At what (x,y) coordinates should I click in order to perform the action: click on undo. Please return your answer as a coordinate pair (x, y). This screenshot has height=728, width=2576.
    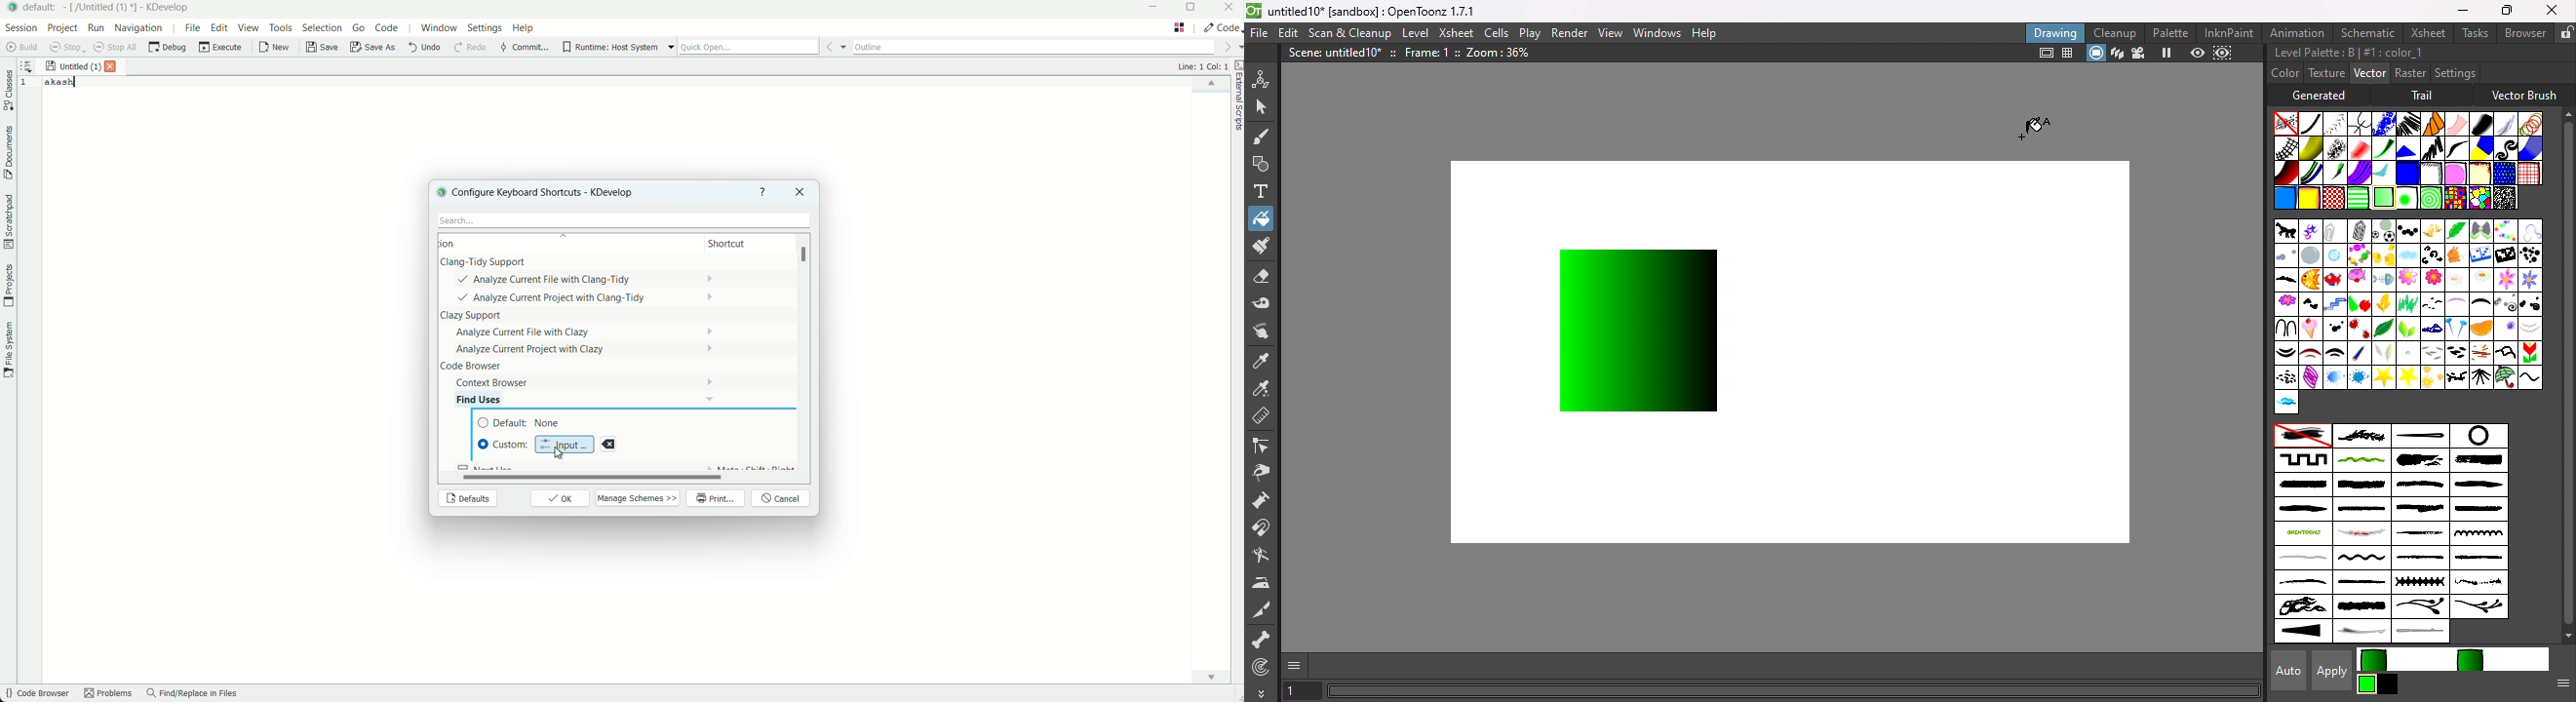
    Looking at the image, I should click on (423, 47).